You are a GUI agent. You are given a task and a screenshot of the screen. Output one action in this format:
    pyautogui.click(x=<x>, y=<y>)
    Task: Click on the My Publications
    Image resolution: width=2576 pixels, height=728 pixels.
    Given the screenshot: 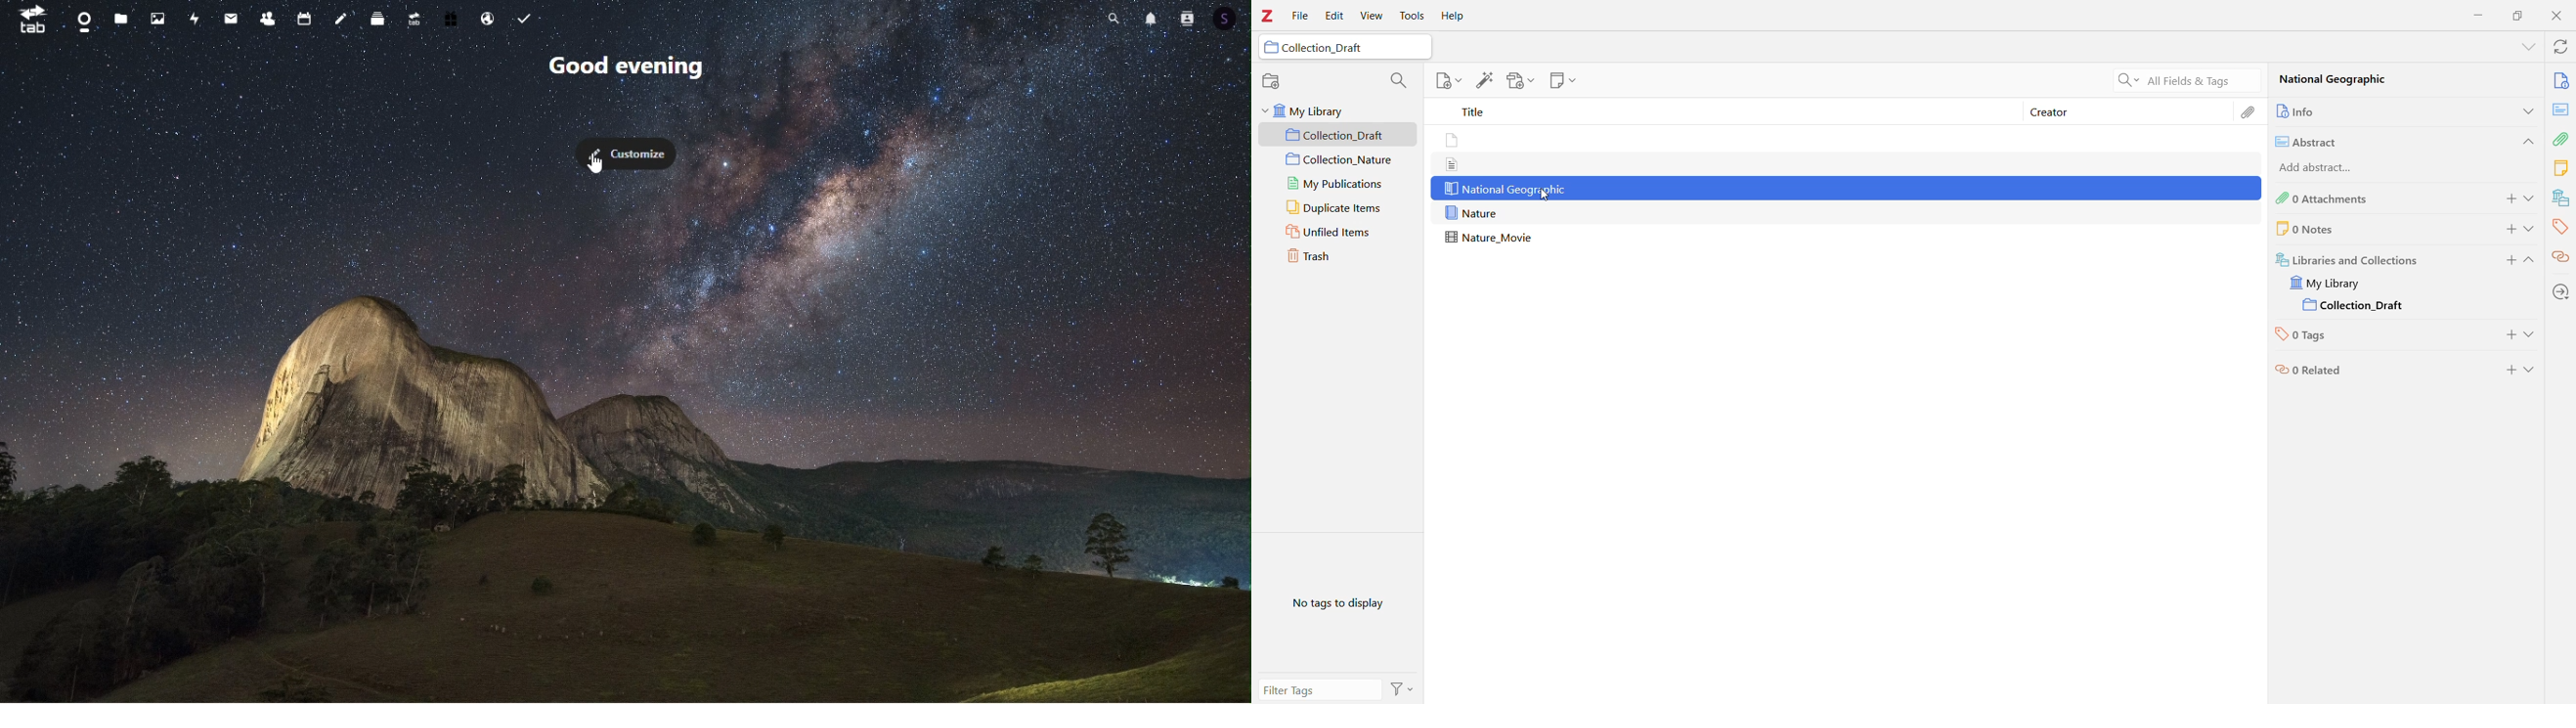 What is the action you would take?
    pyautogui.click(x=1336, y=184)
    